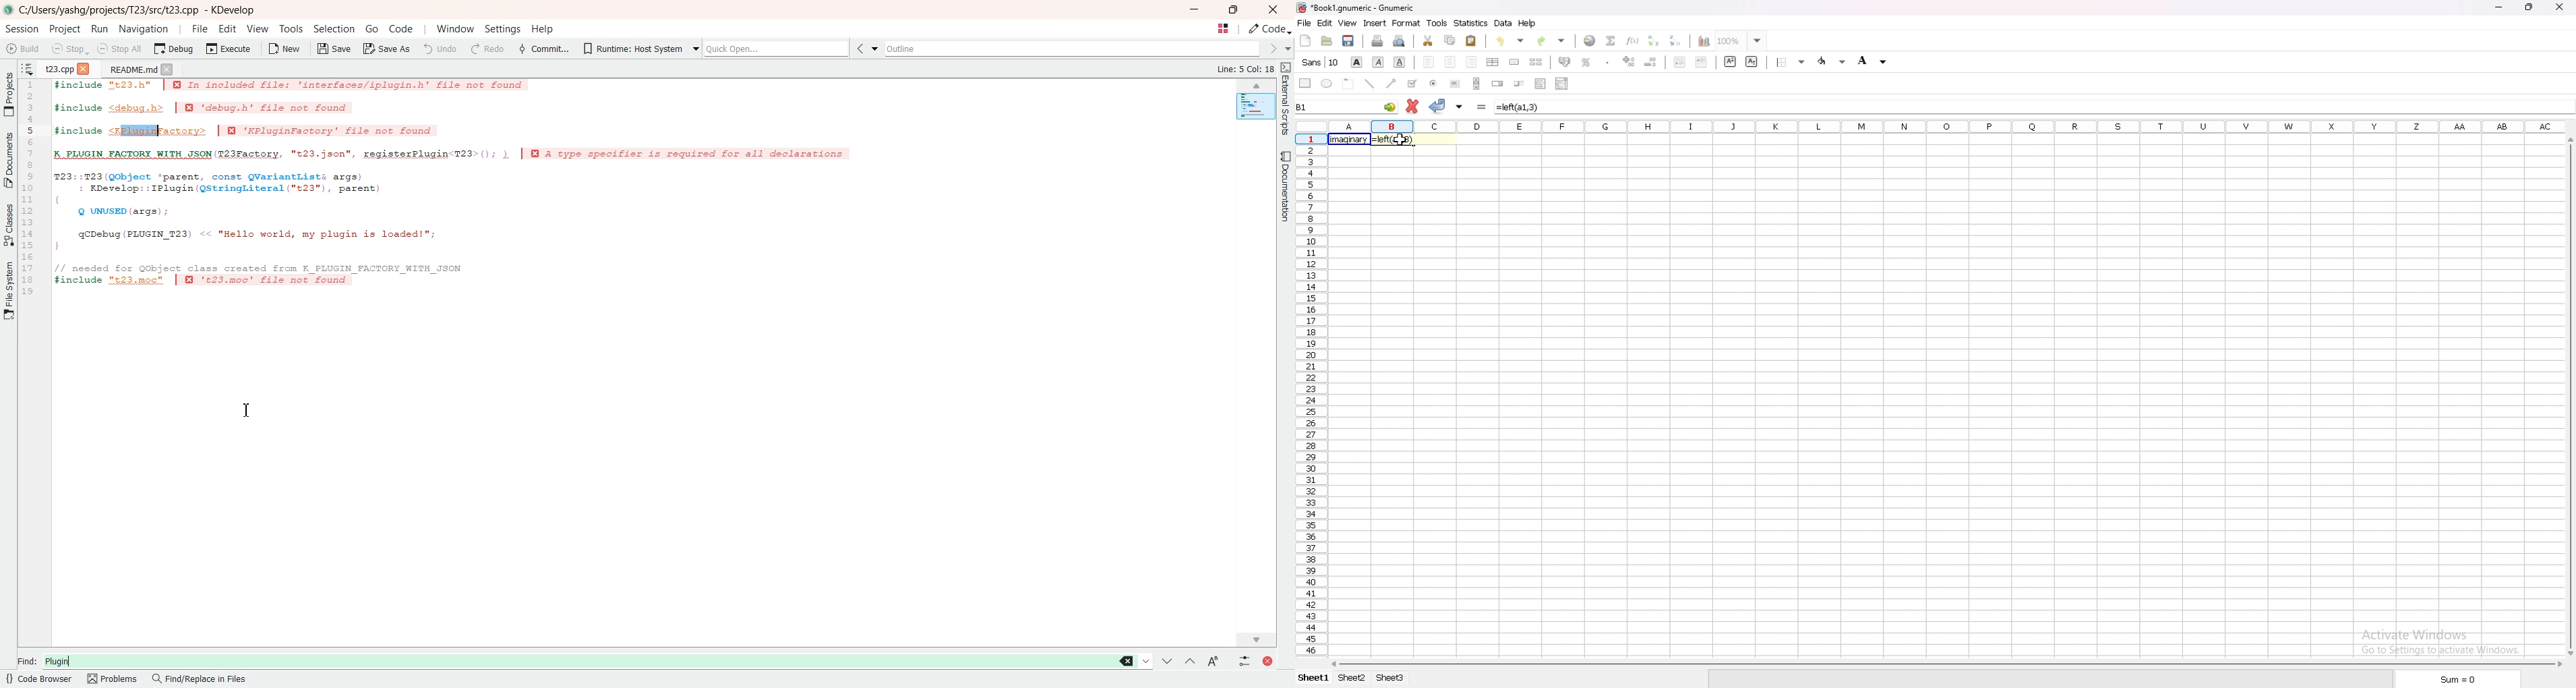 This screenshot has width=2576, height=700. Describe the element at coordinates (1679, 62) in the screenshot. I see `decrease indent` at that location.